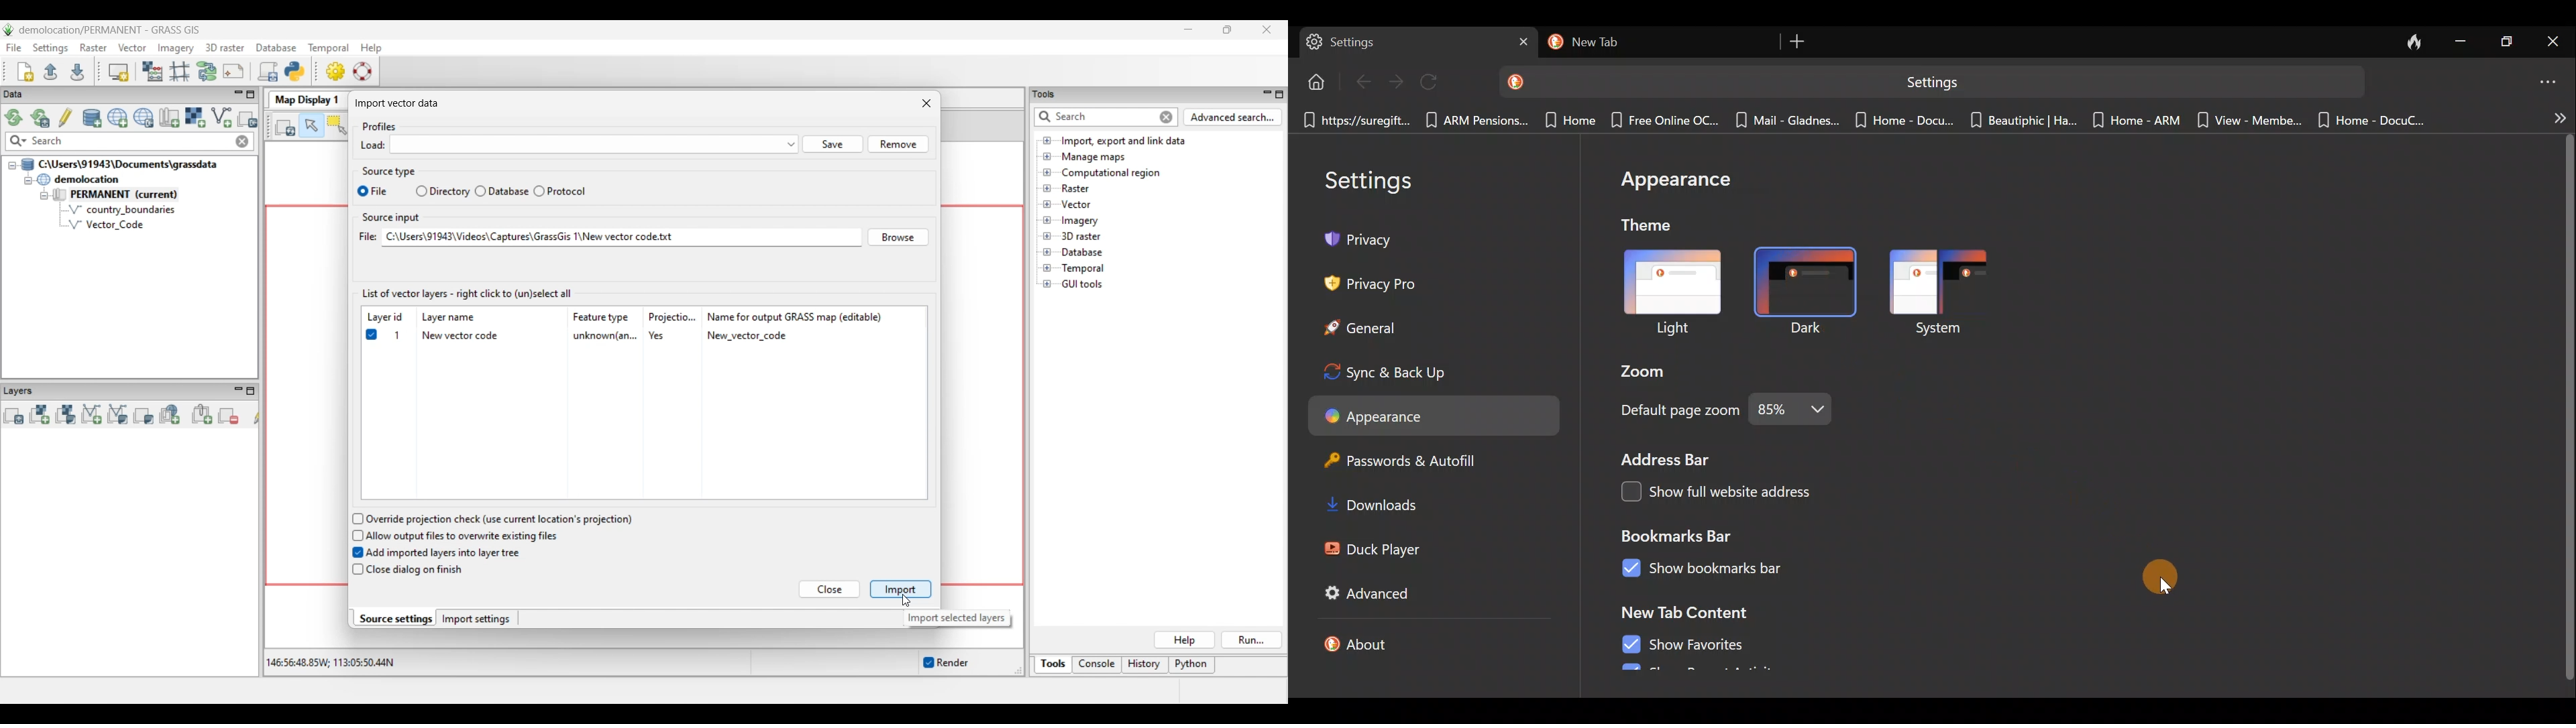 This screenshot has height=728, width=2576. What do you see at coordinates (1398, 81) in the screenshot?
I see `Forward` at bounding box center [1398, 81].